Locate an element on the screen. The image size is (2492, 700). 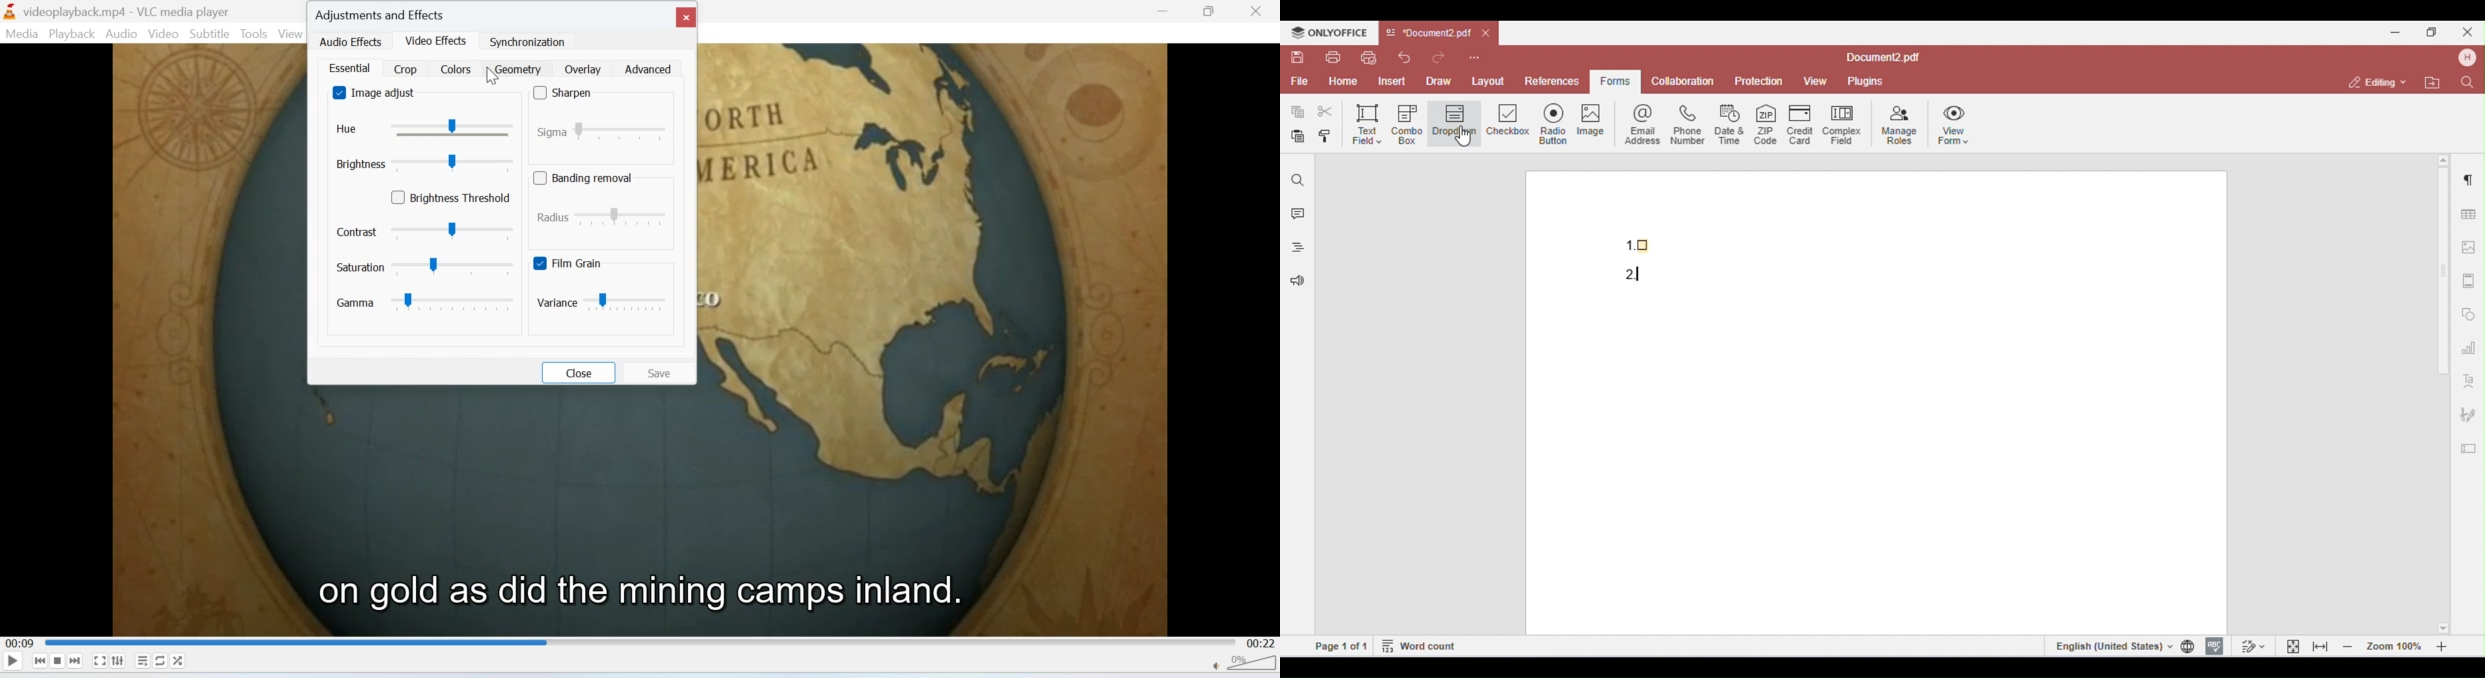
geometry is located at coordinates (519, 69).